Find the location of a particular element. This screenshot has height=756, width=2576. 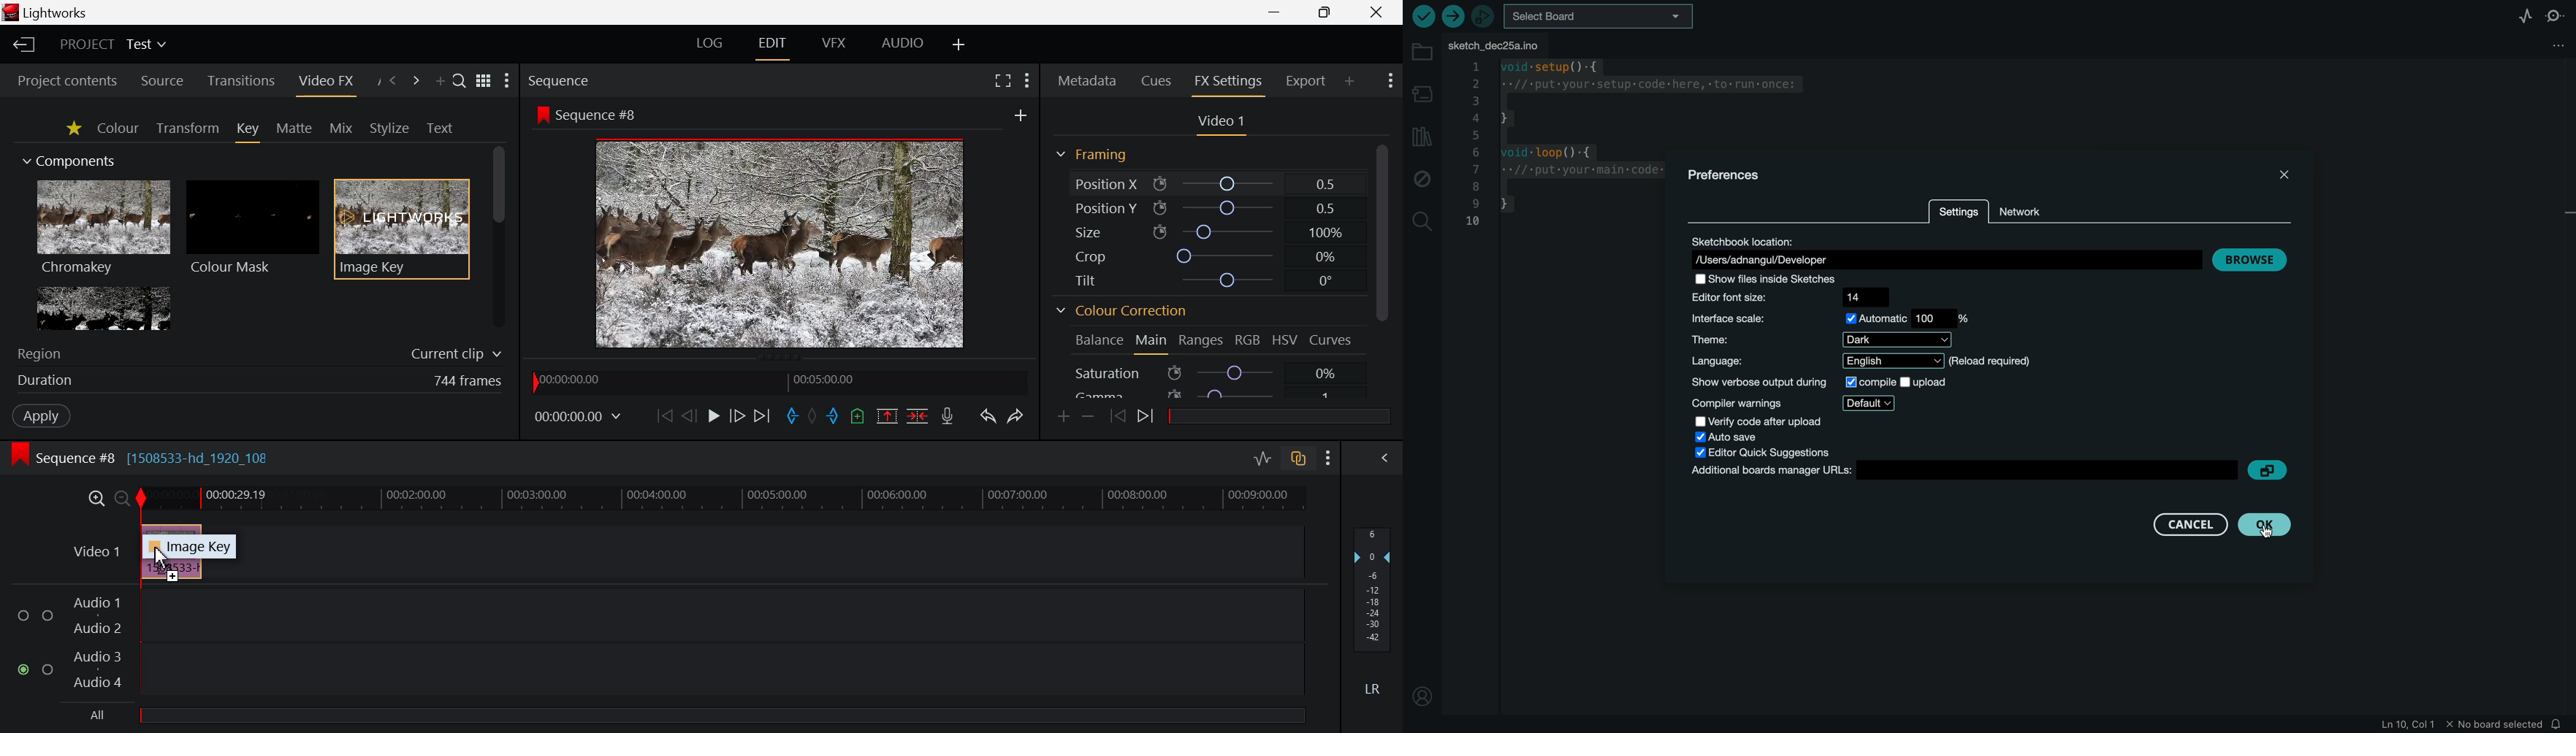

Play is located at coordinates (715, 417).